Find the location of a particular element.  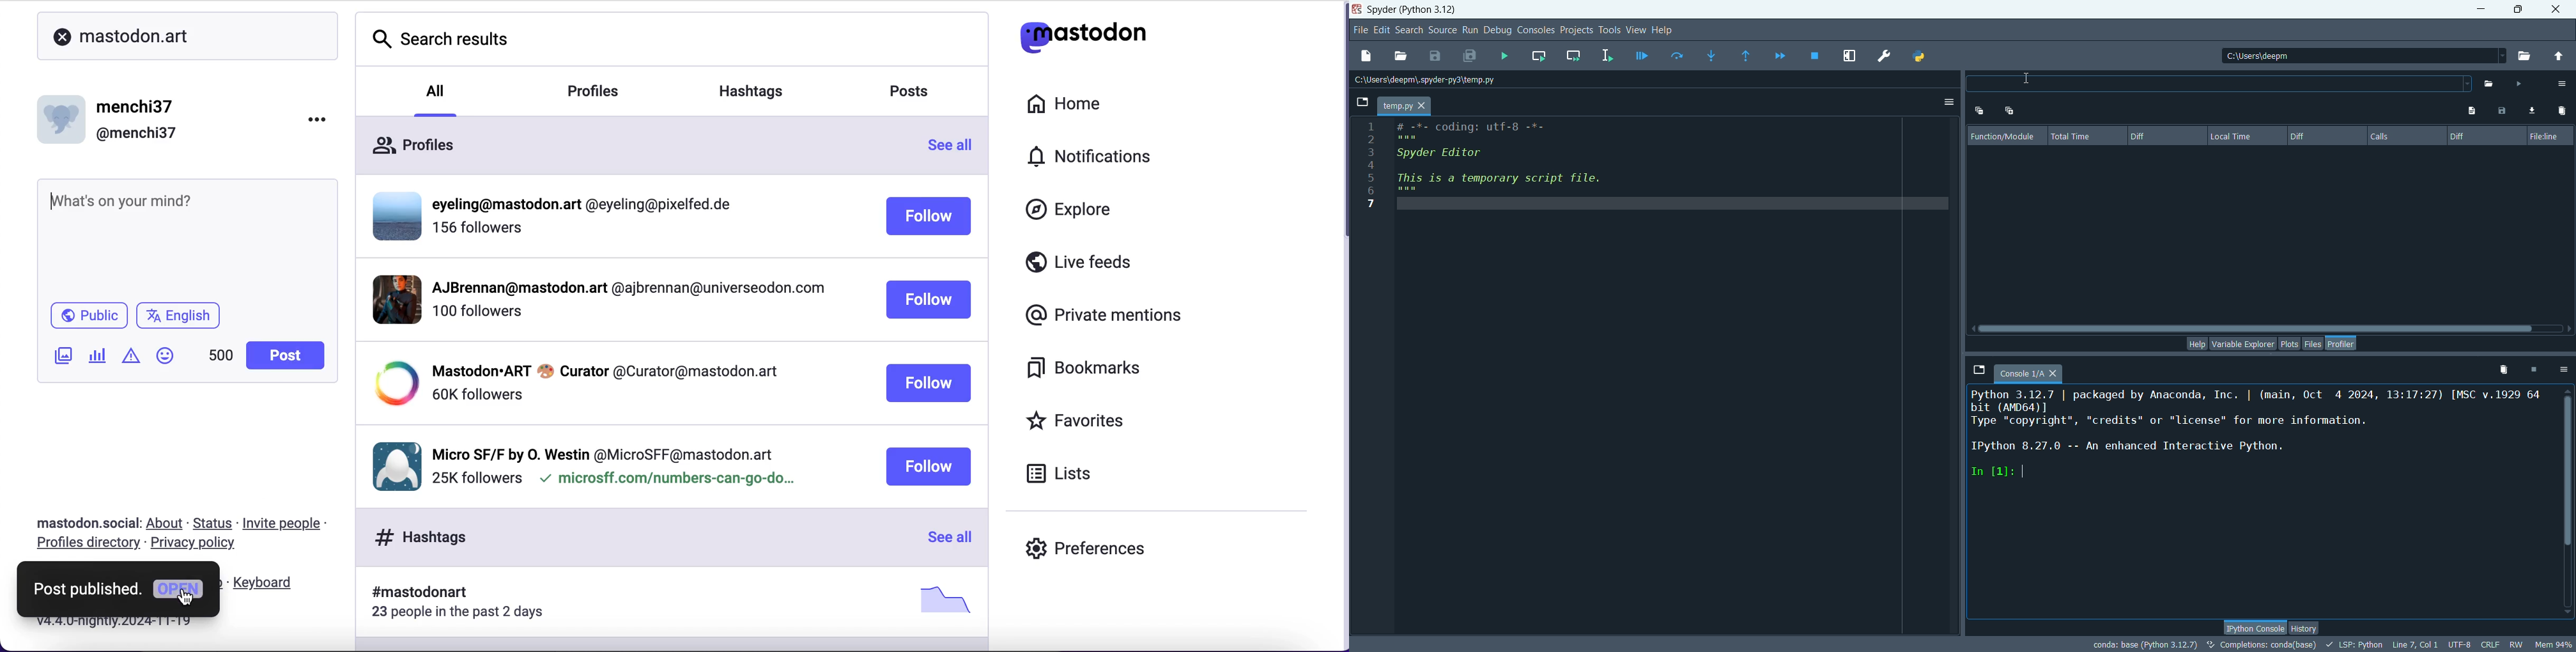

follow is located at coordinates (927, 300).